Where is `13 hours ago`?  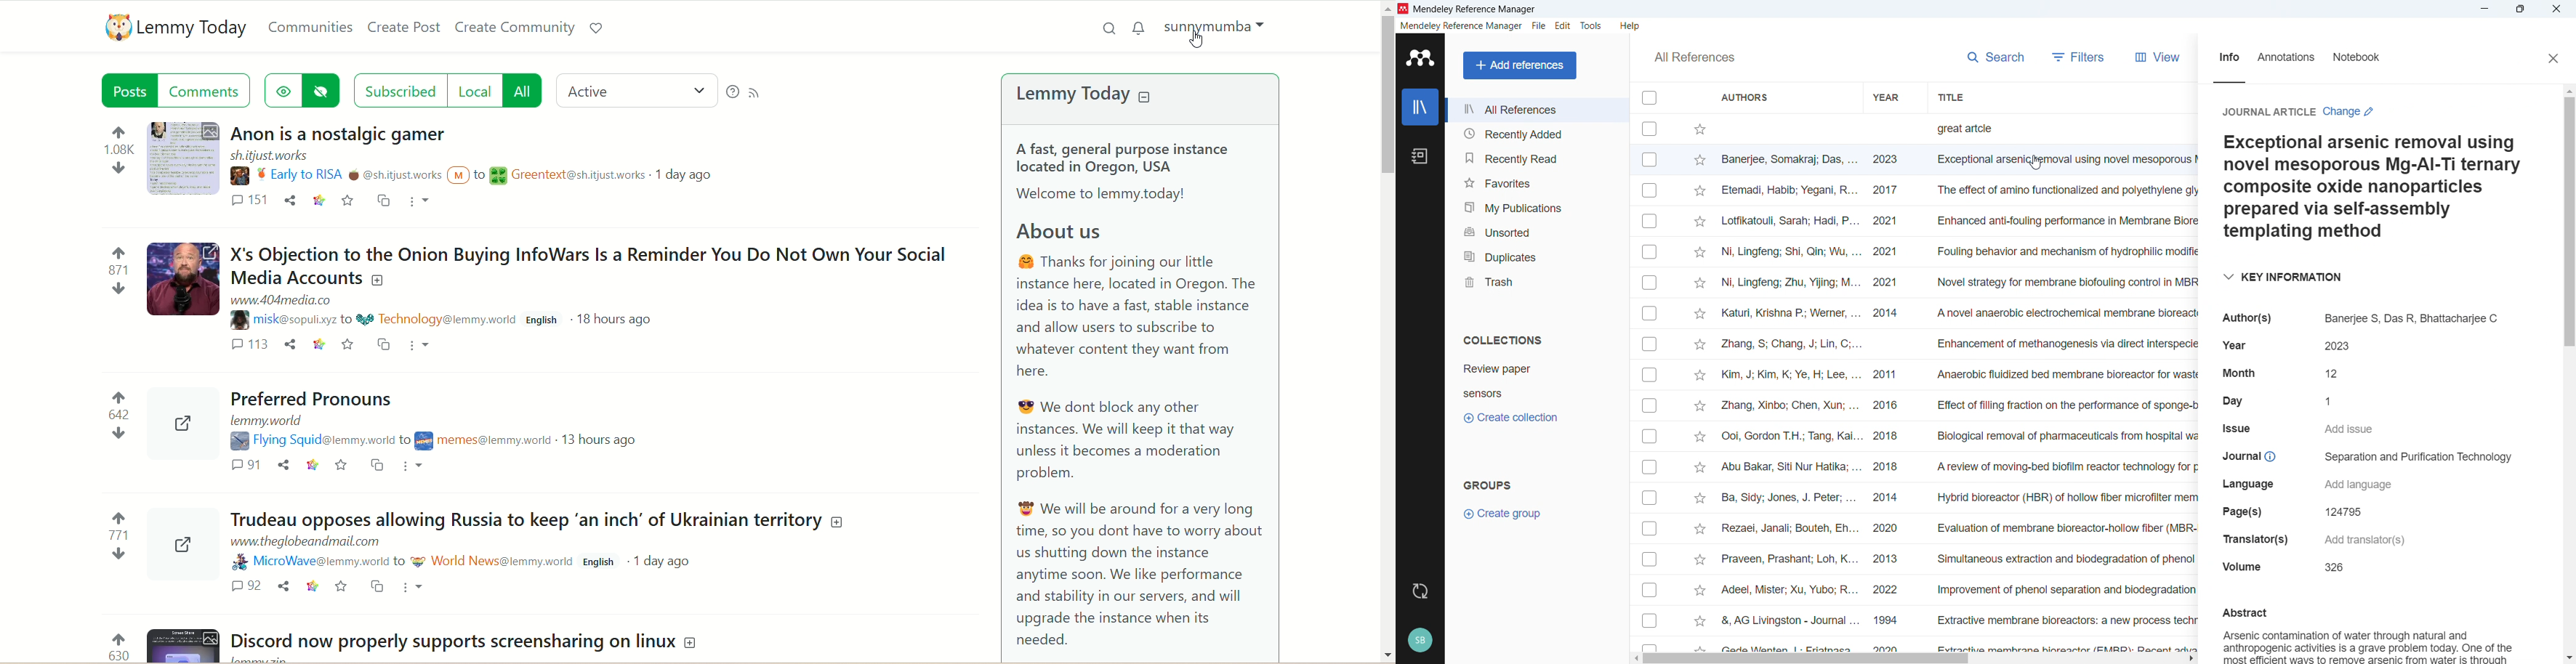 13 hours ago is located at coordinates (603, 440).